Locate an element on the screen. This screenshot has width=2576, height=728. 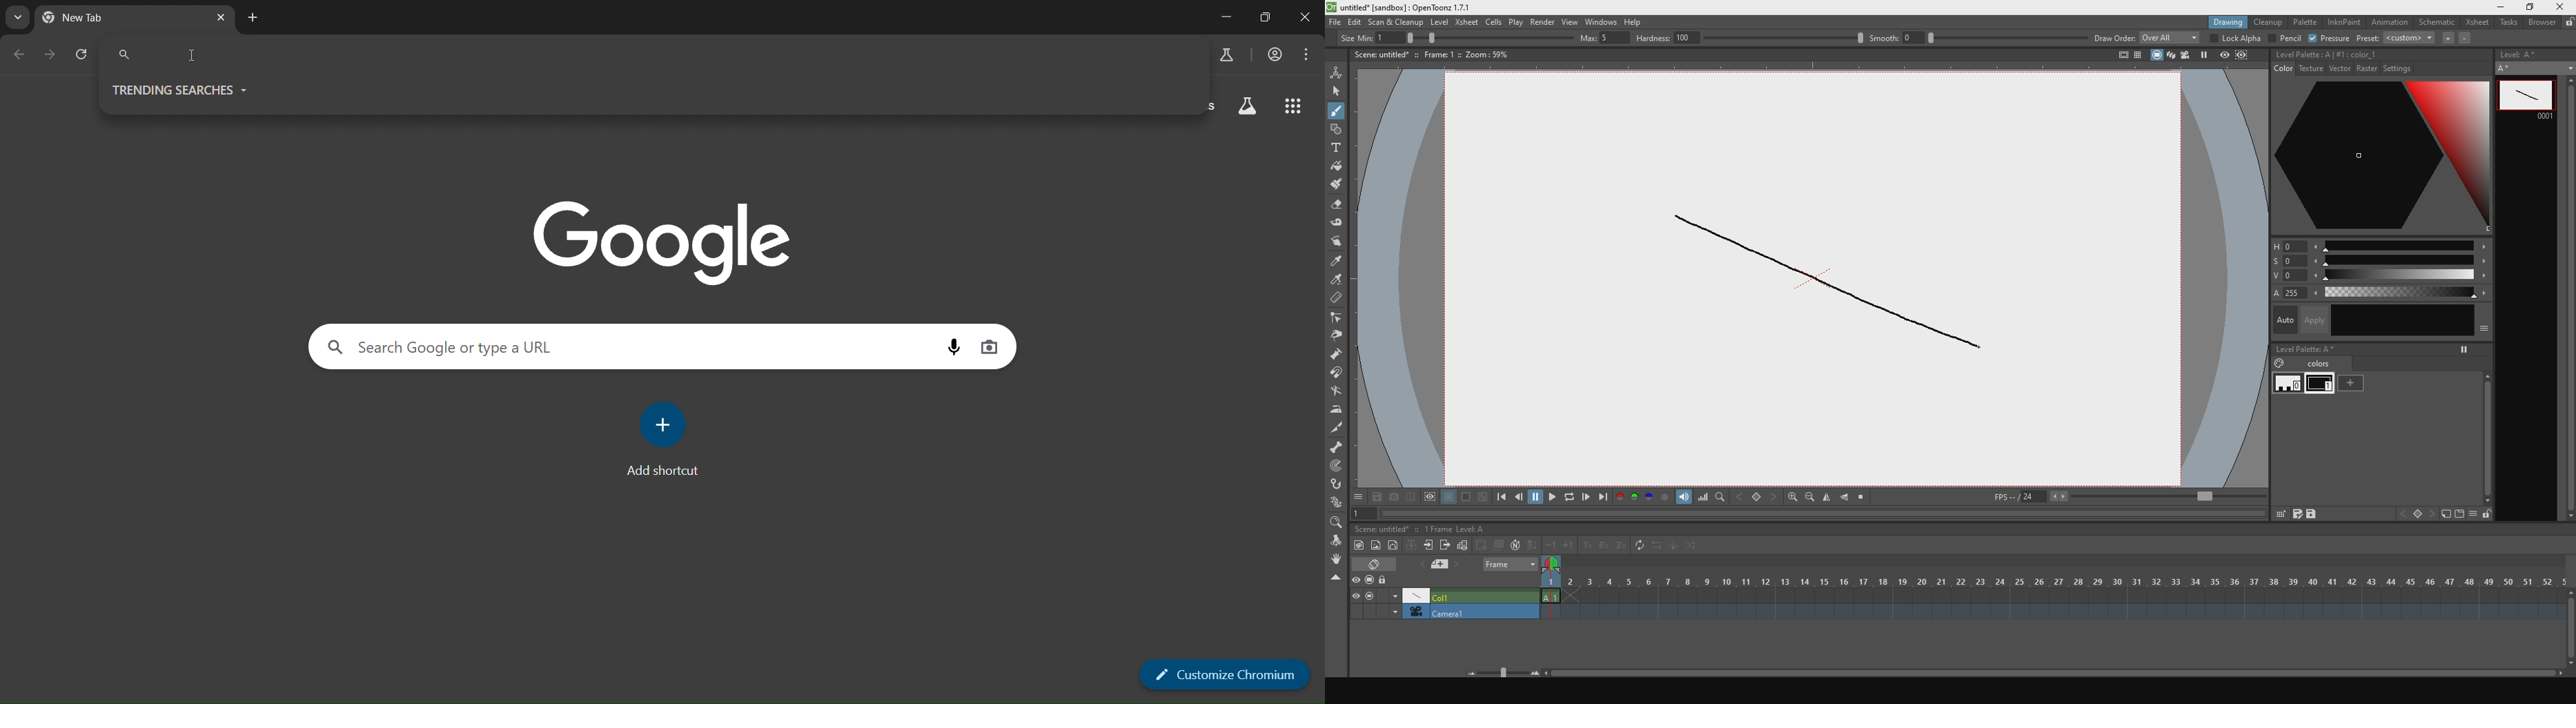
white background is located at coordinates (1449, 499).